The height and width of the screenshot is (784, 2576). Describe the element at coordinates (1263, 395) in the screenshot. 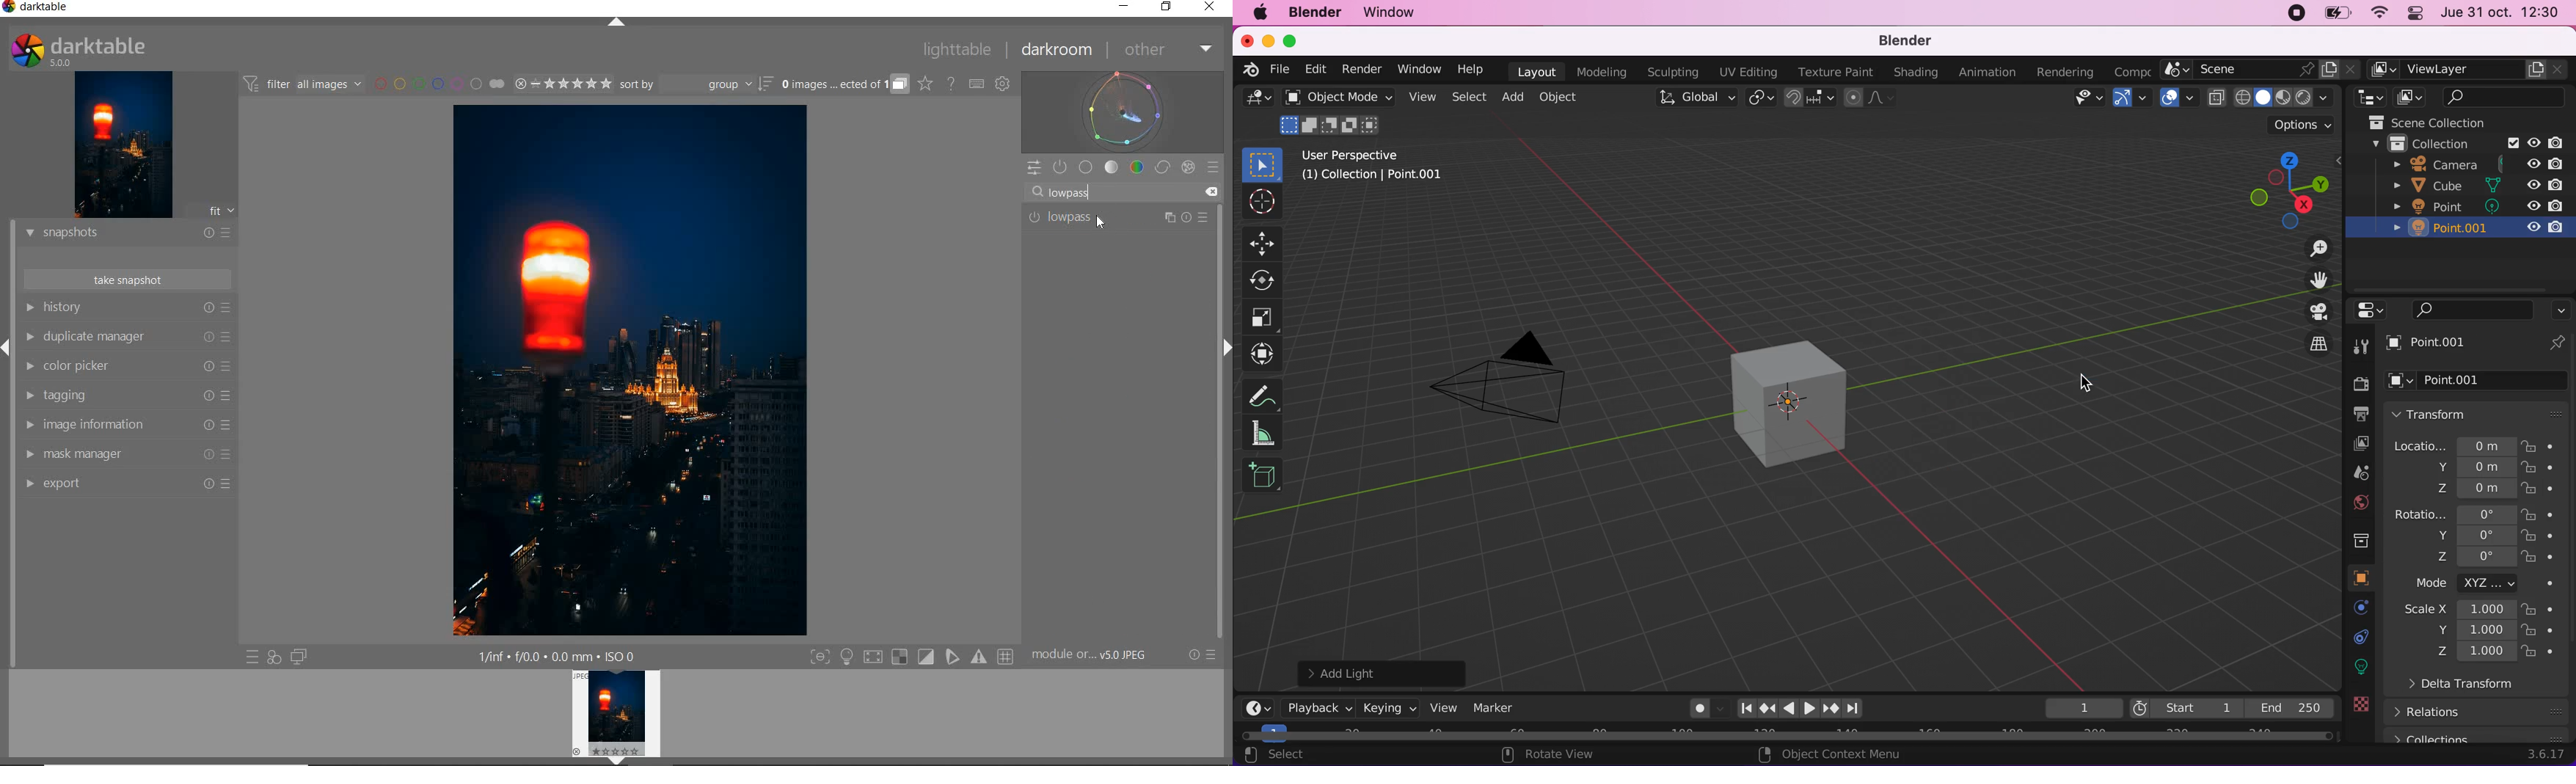

I see `annotate` at that location.